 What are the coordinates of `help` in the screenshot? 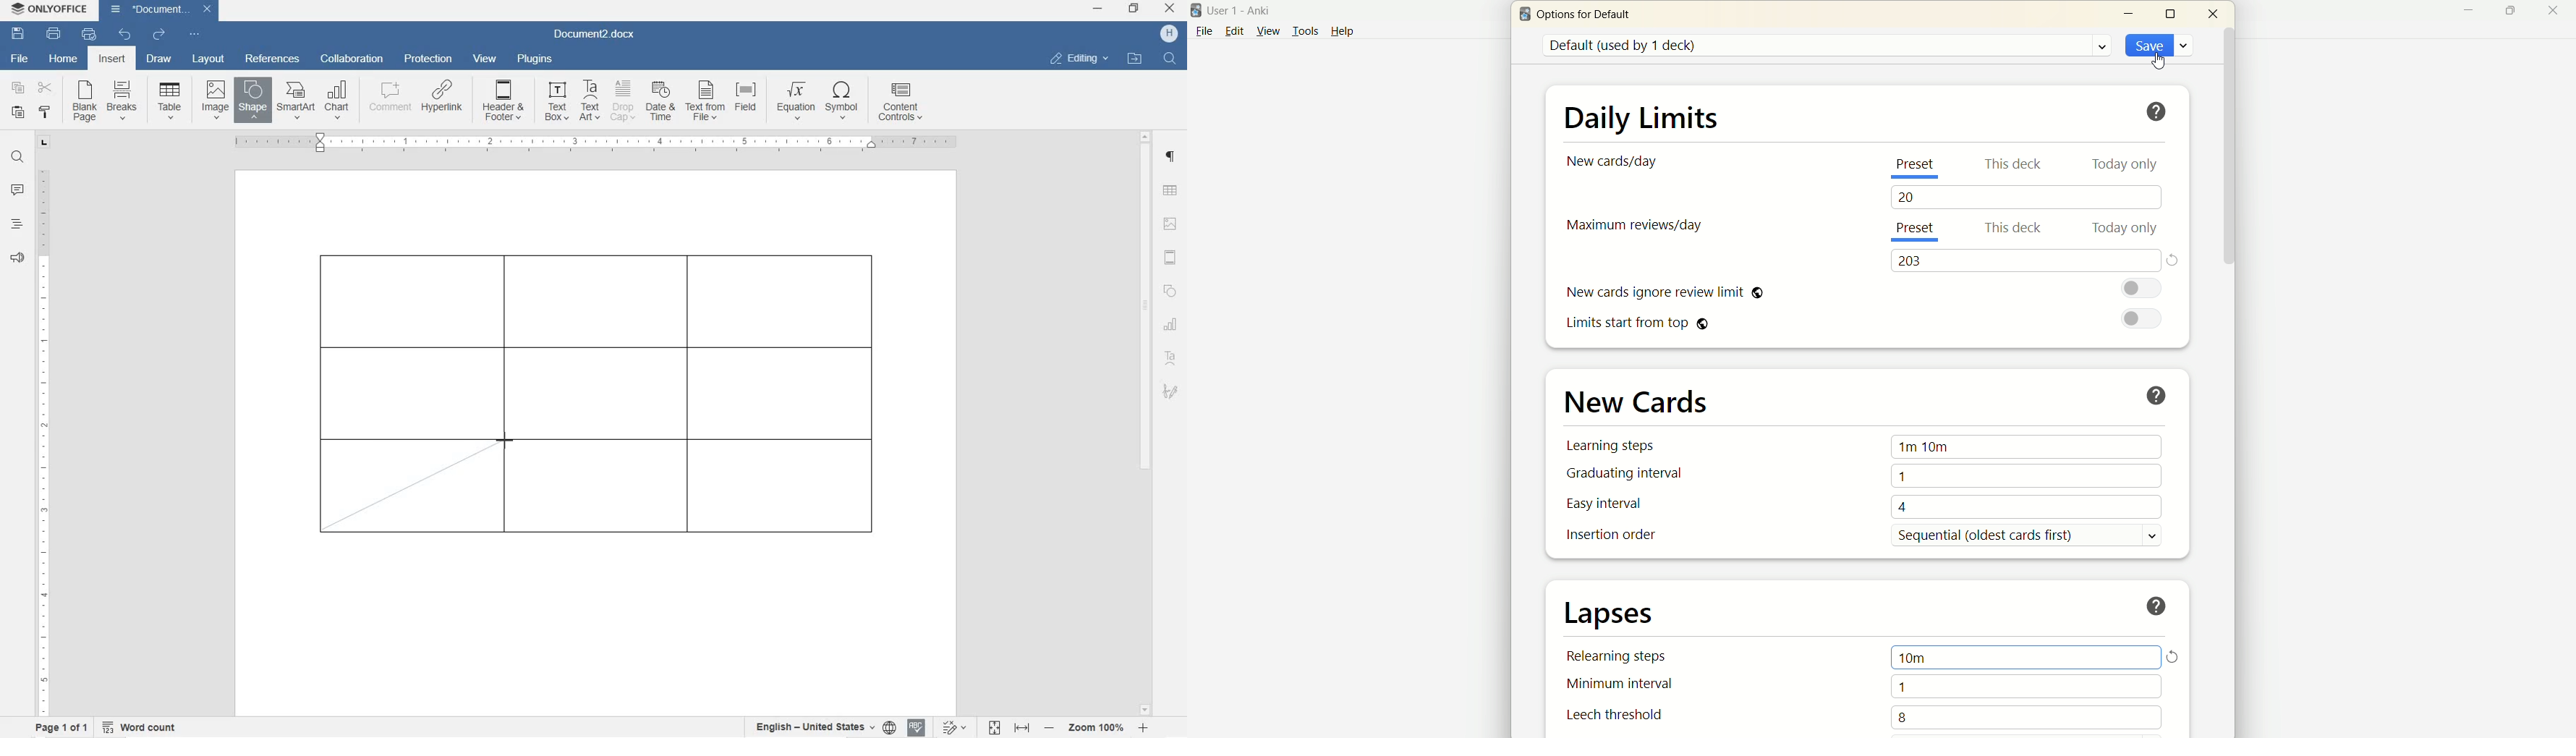 It's located at (2156, 111).